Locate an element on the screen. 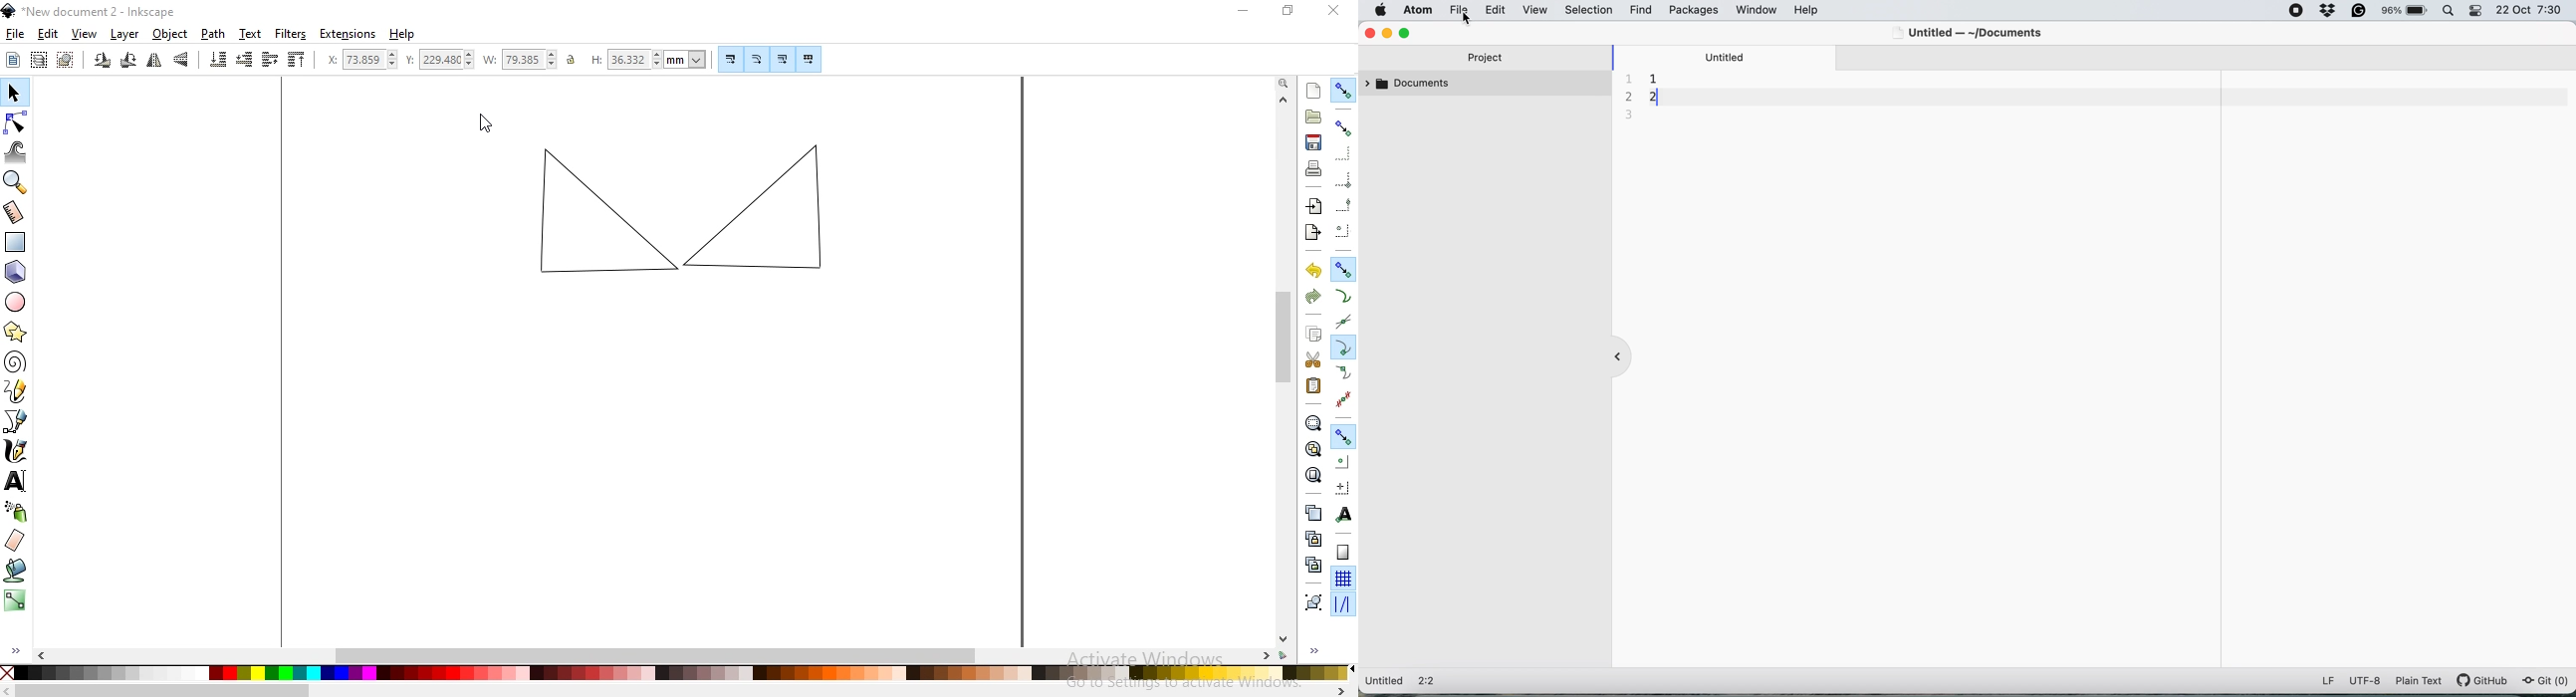 This screenshot has height=700, width=2576. snap to paths is located at coordinates (1342, 296).